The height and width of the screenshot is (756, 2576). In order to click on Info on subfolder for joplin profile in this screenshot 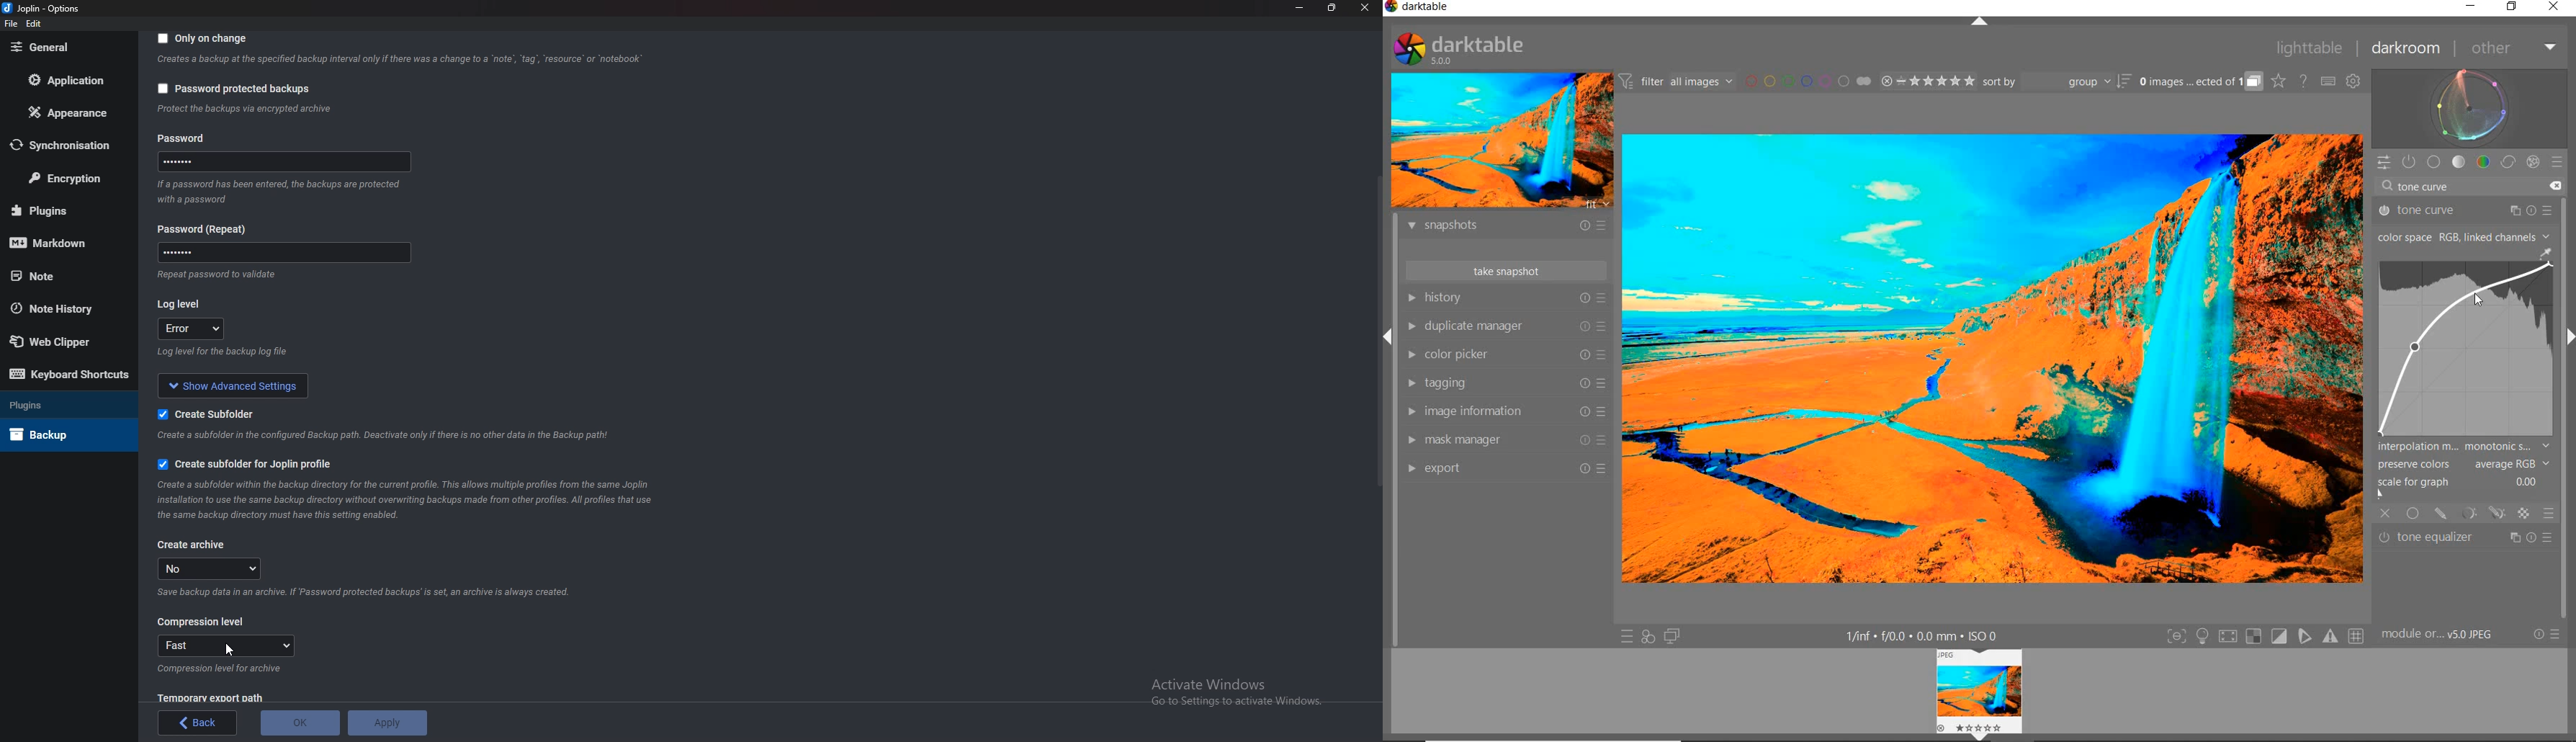, I will do `click(418, 500)`.